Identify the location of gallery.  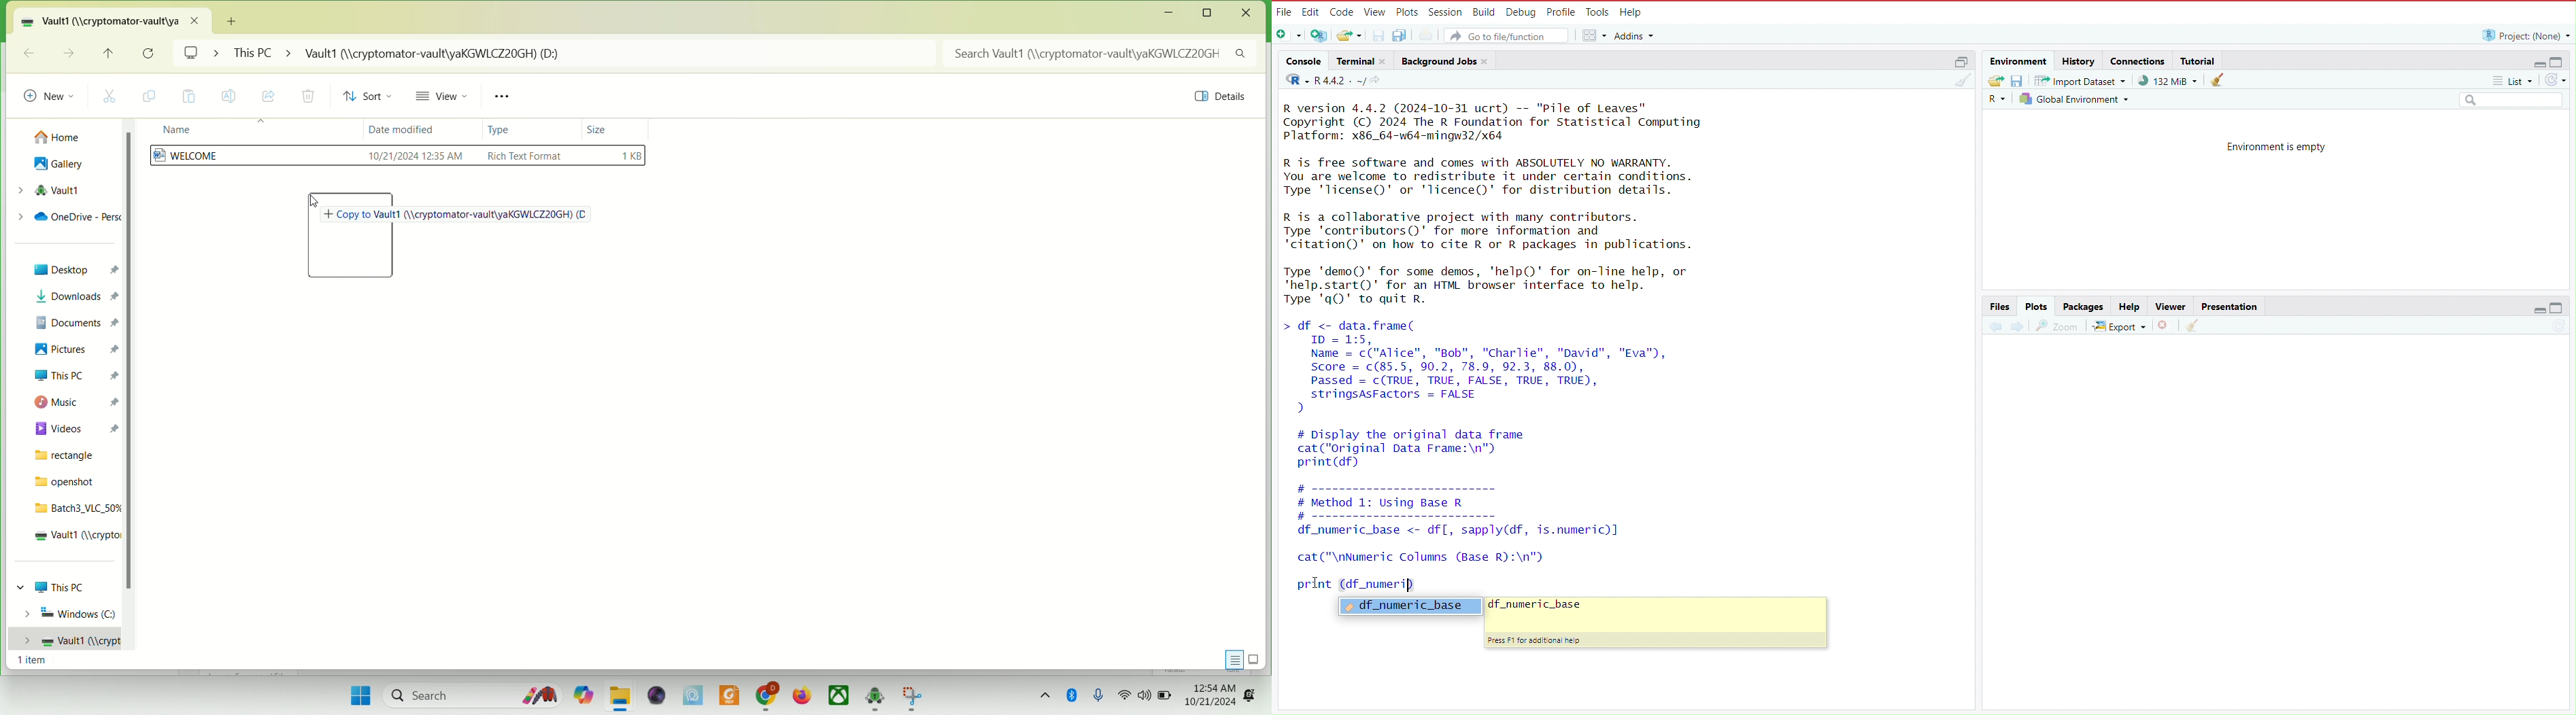
(59, 165).